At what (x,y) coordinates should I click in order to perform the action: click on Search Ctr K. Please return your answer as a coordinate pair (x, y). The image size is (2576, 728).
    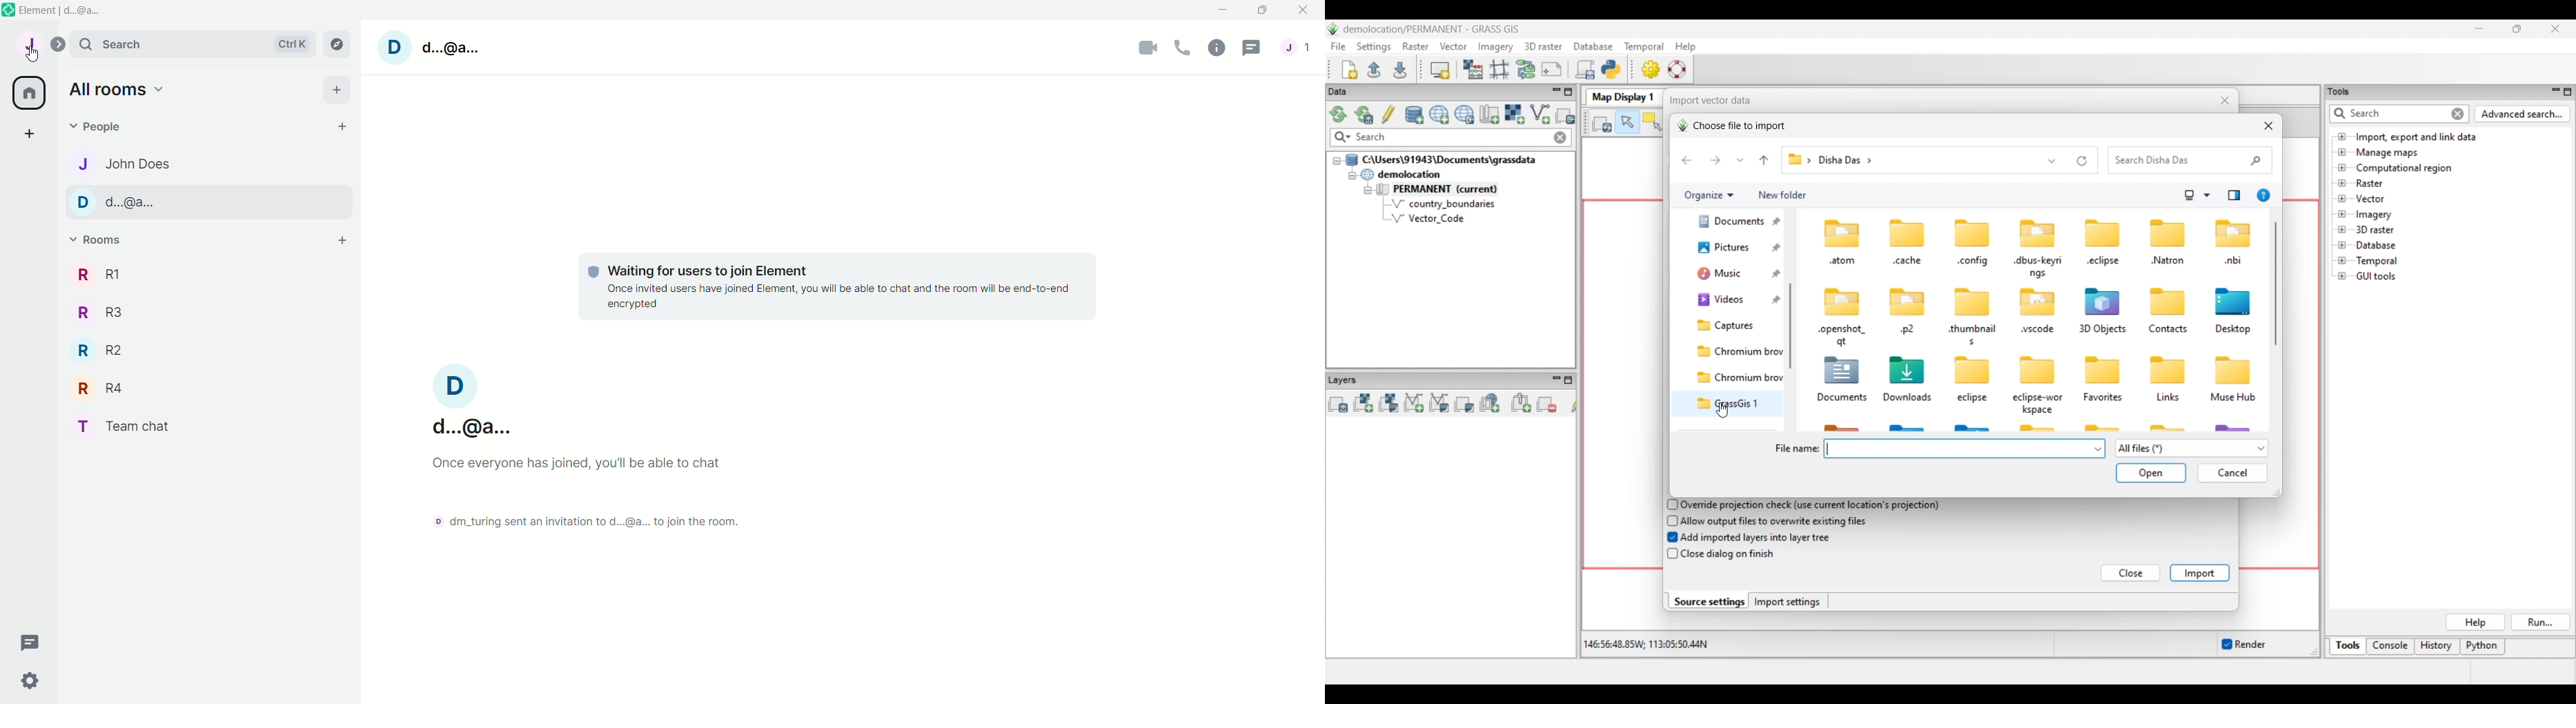
    Looking at the image, I should click on (194, 44).